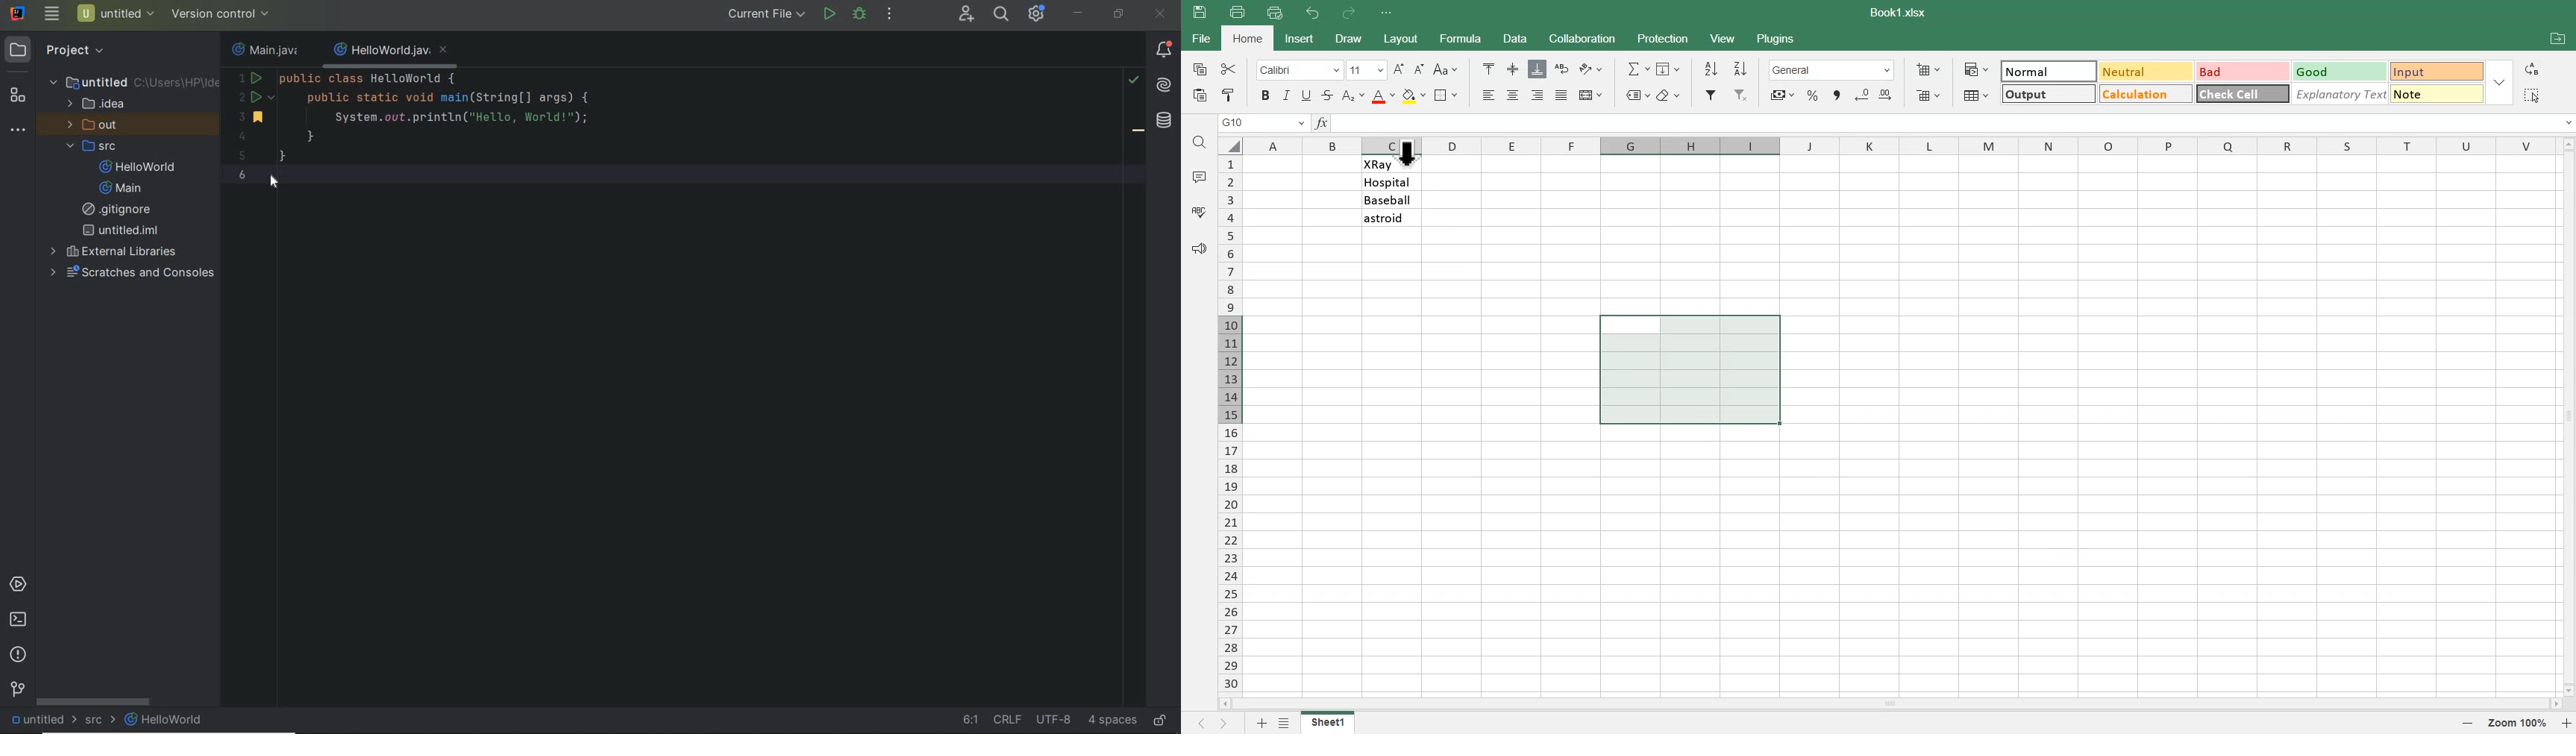 The image size is (2576, 756). What do you see at coordinates (1399, 69) in the screenshot?
I see `Increase Font Size` at bounding box center [1399, 69].